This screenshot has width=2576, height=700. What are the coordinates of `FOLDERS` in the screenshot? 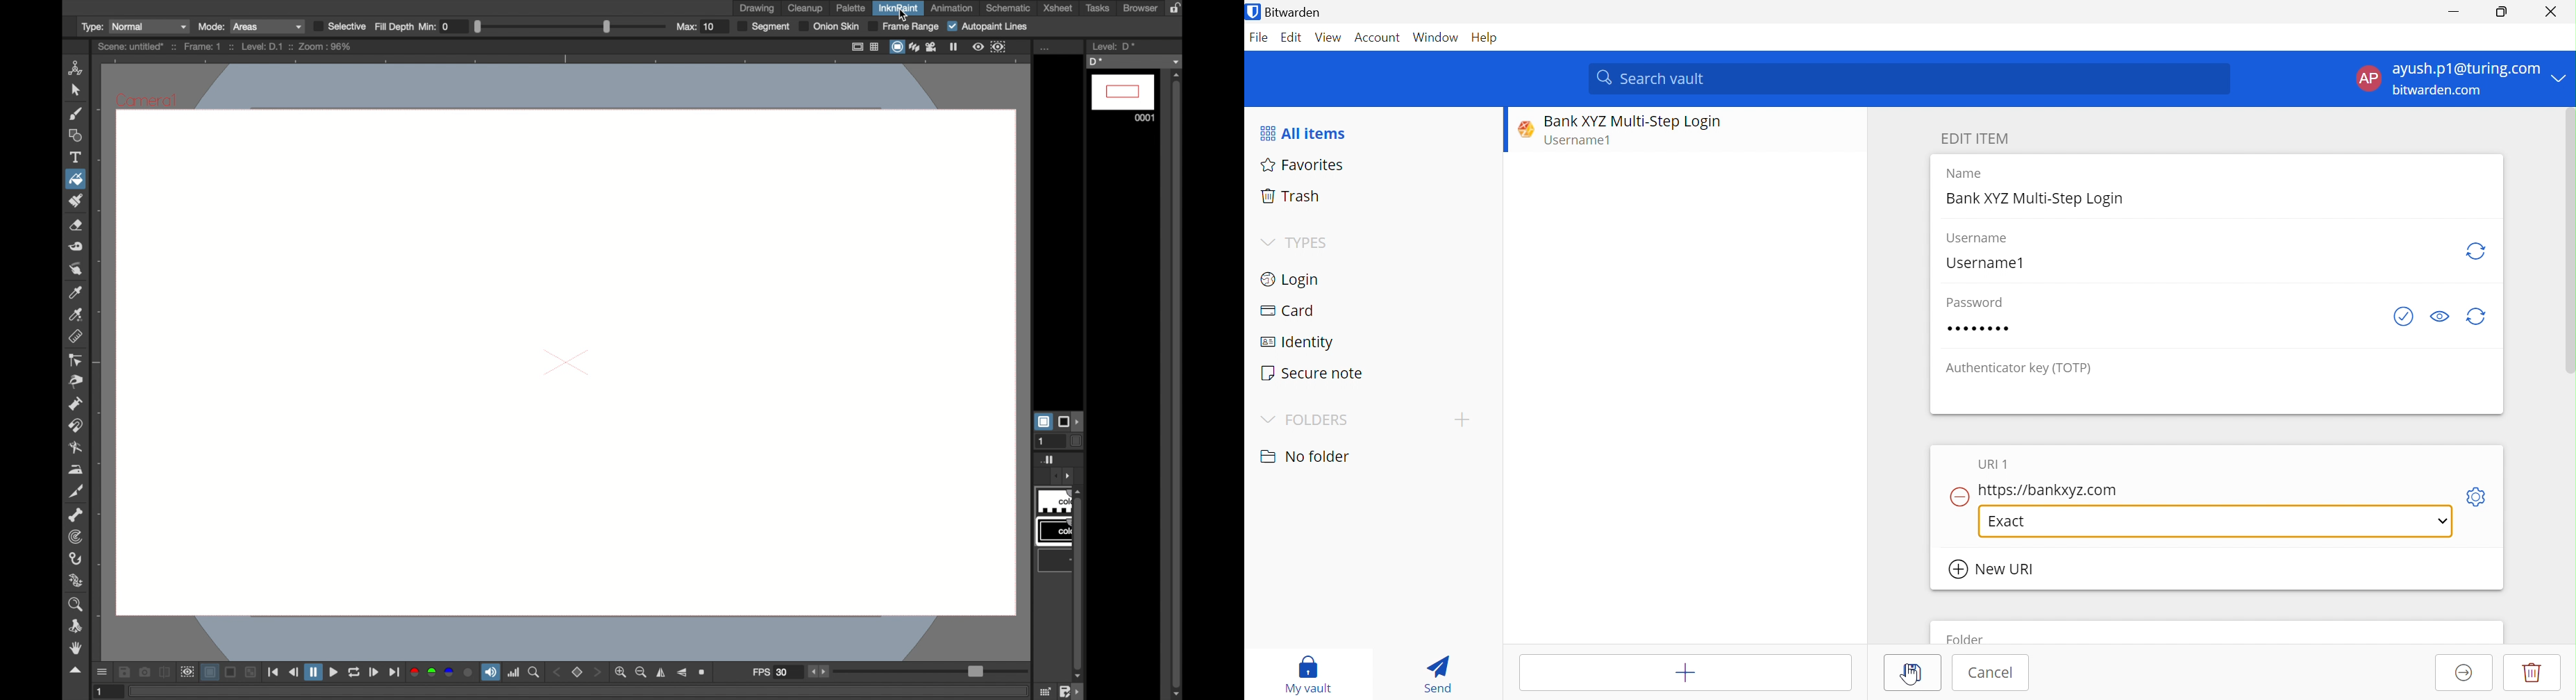 It's located at (1318, 420).